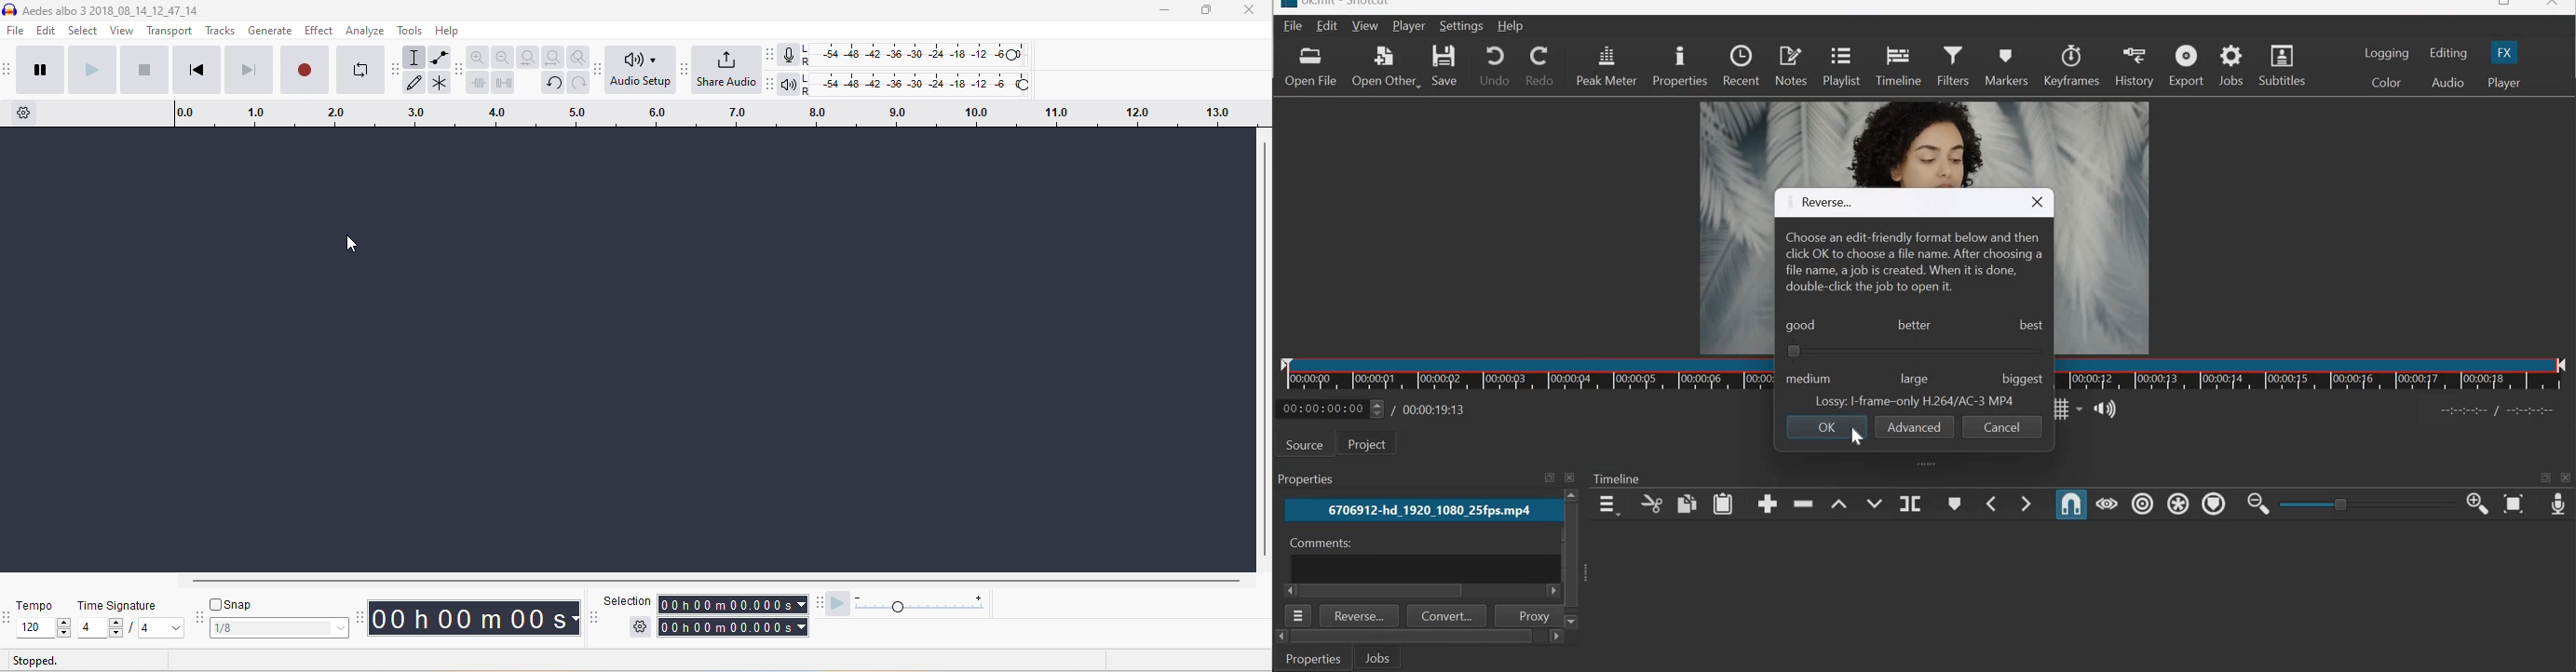 This screenshot has width=2576, height=672. Describe the element at coordinates (1331, 409) in the screenshot. I see `current position` at that location.